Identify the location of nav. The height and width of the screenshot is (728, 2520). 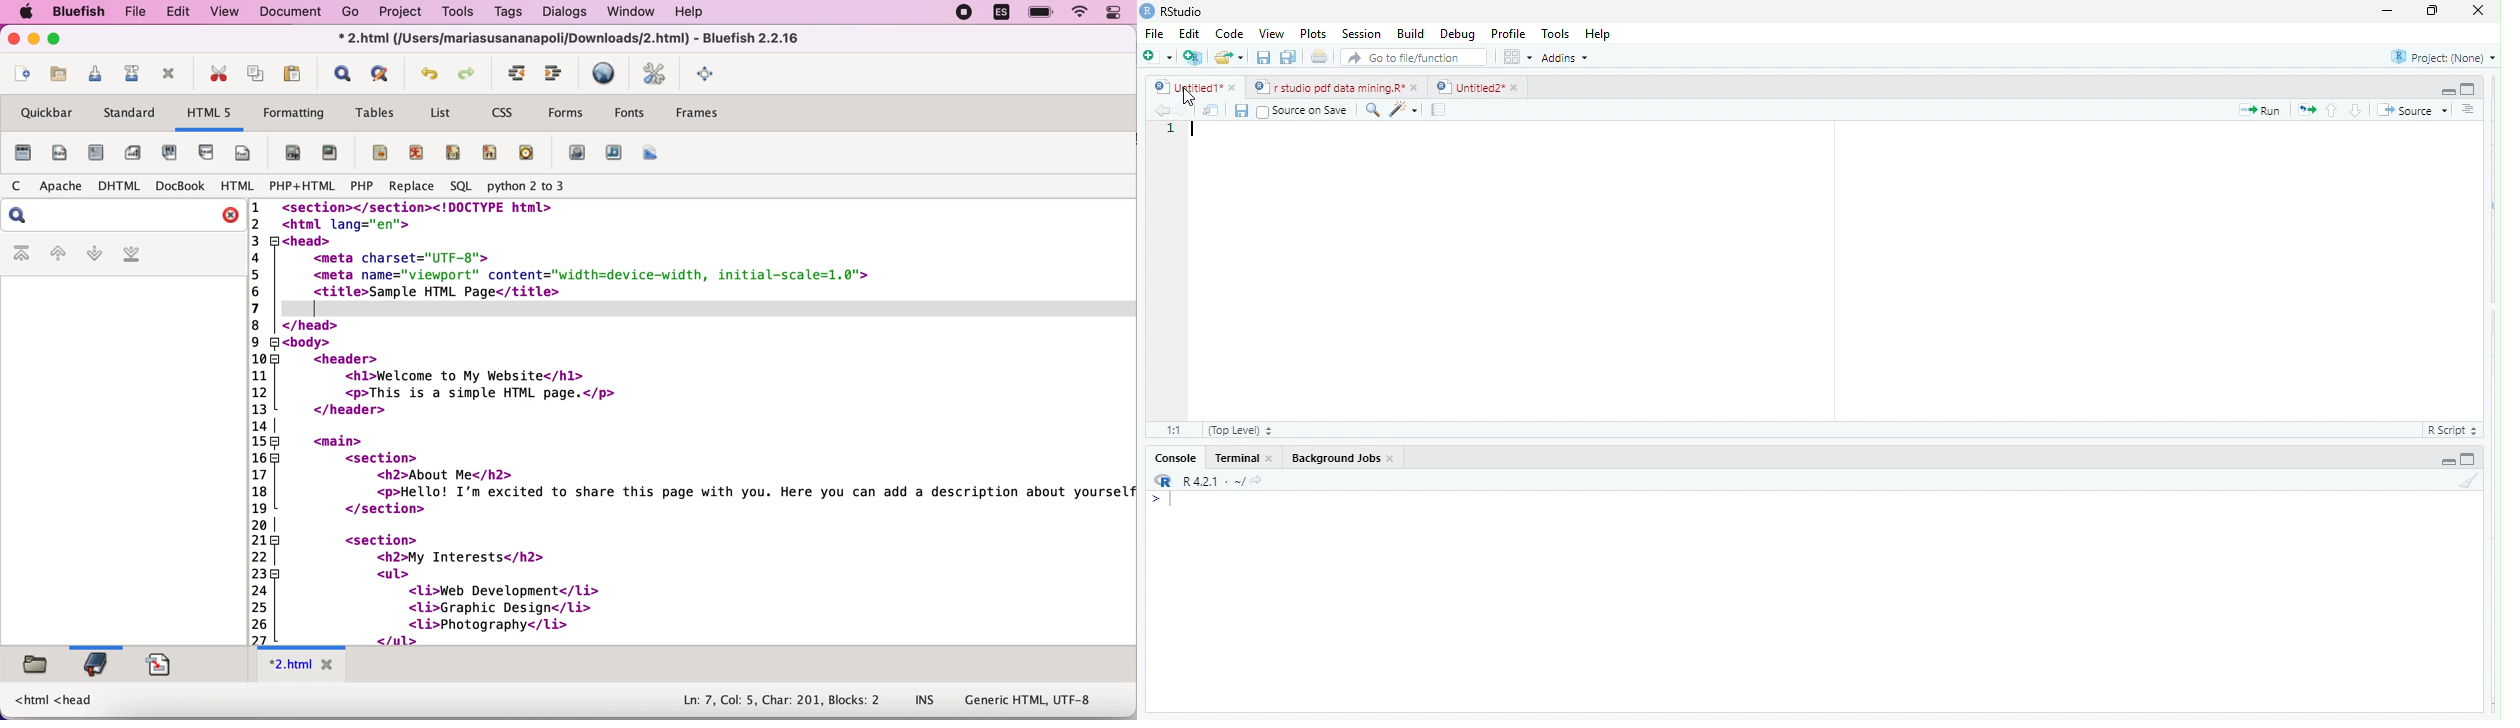
(62, 153).